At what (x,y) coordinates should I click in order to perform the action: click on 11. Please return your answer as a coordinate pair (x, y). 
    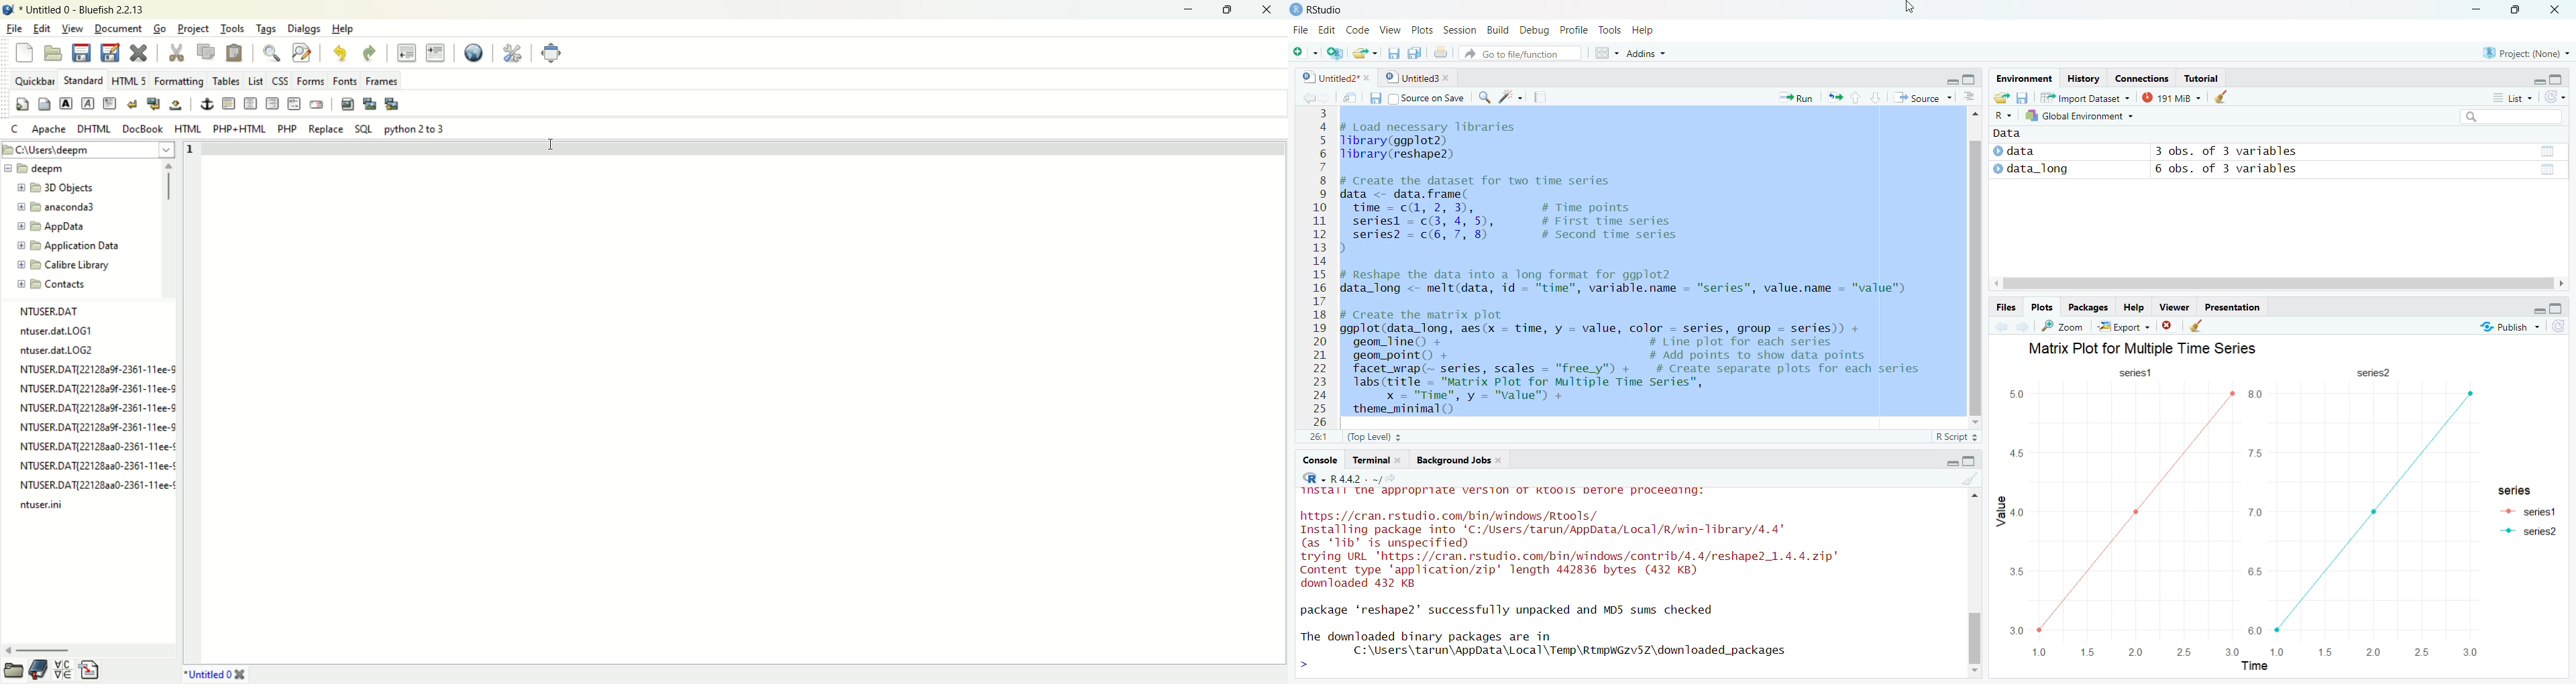
    Looking at the image, I should click on (1319, 437).